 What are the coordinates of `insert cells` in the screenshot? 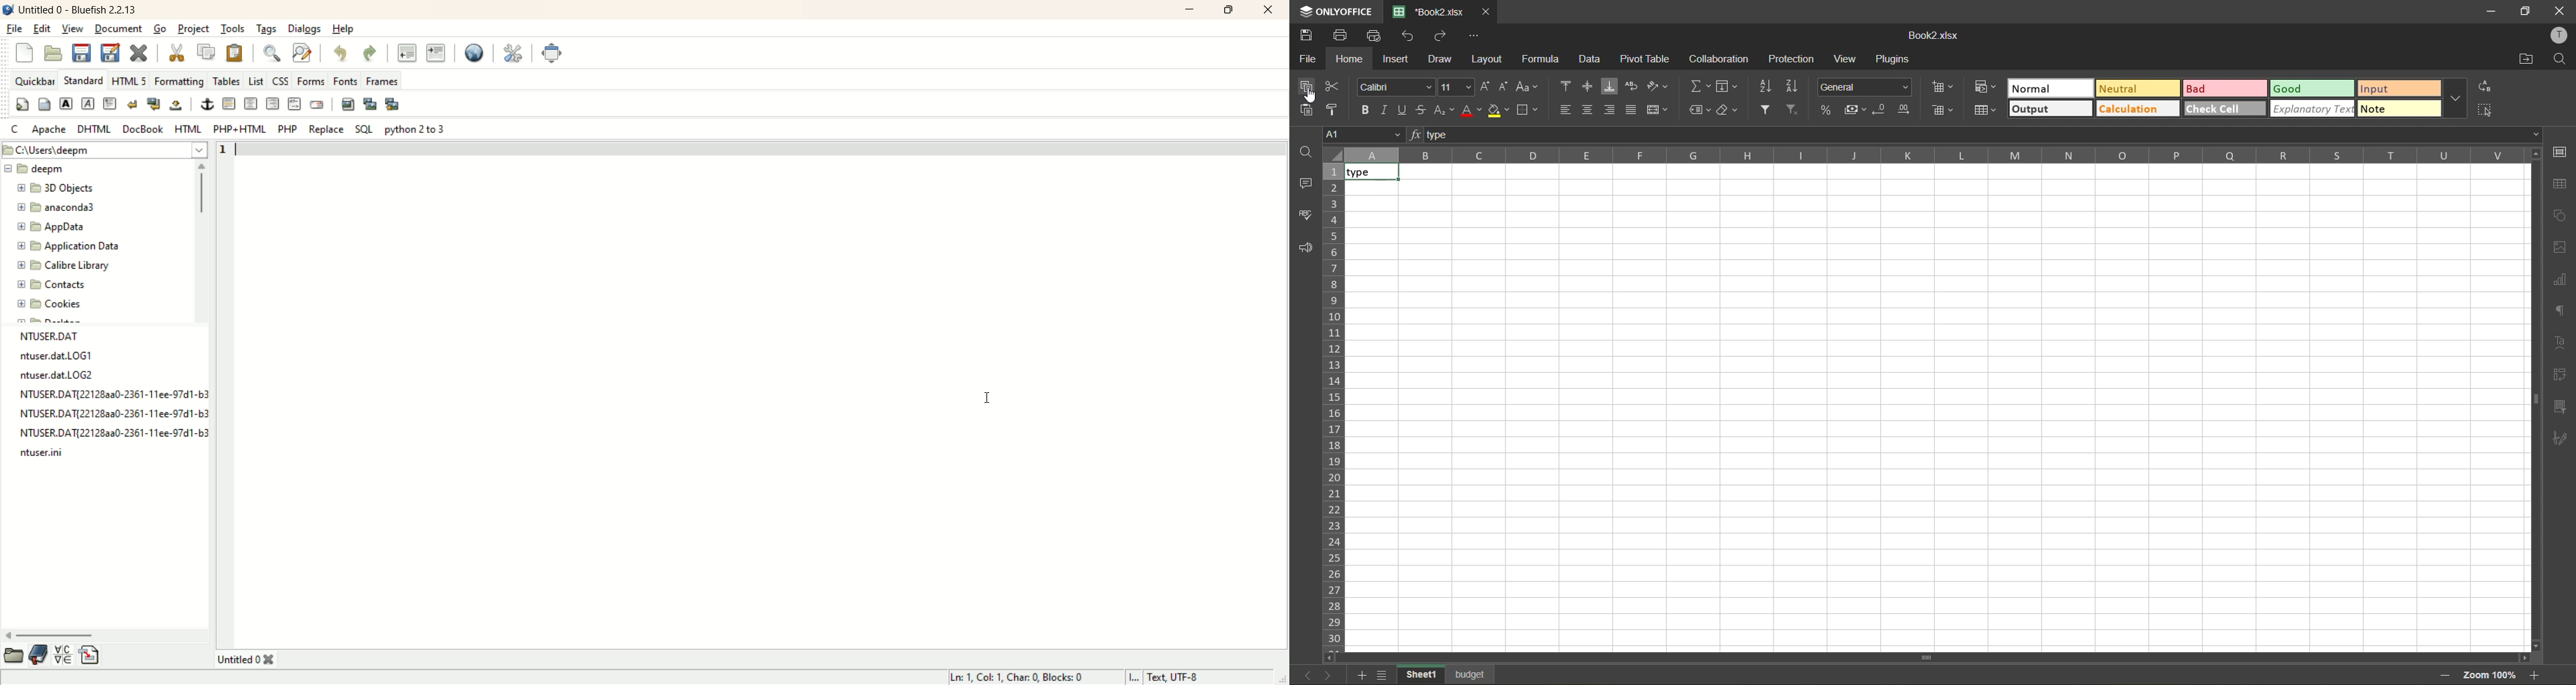 It's located at (1943, 87).